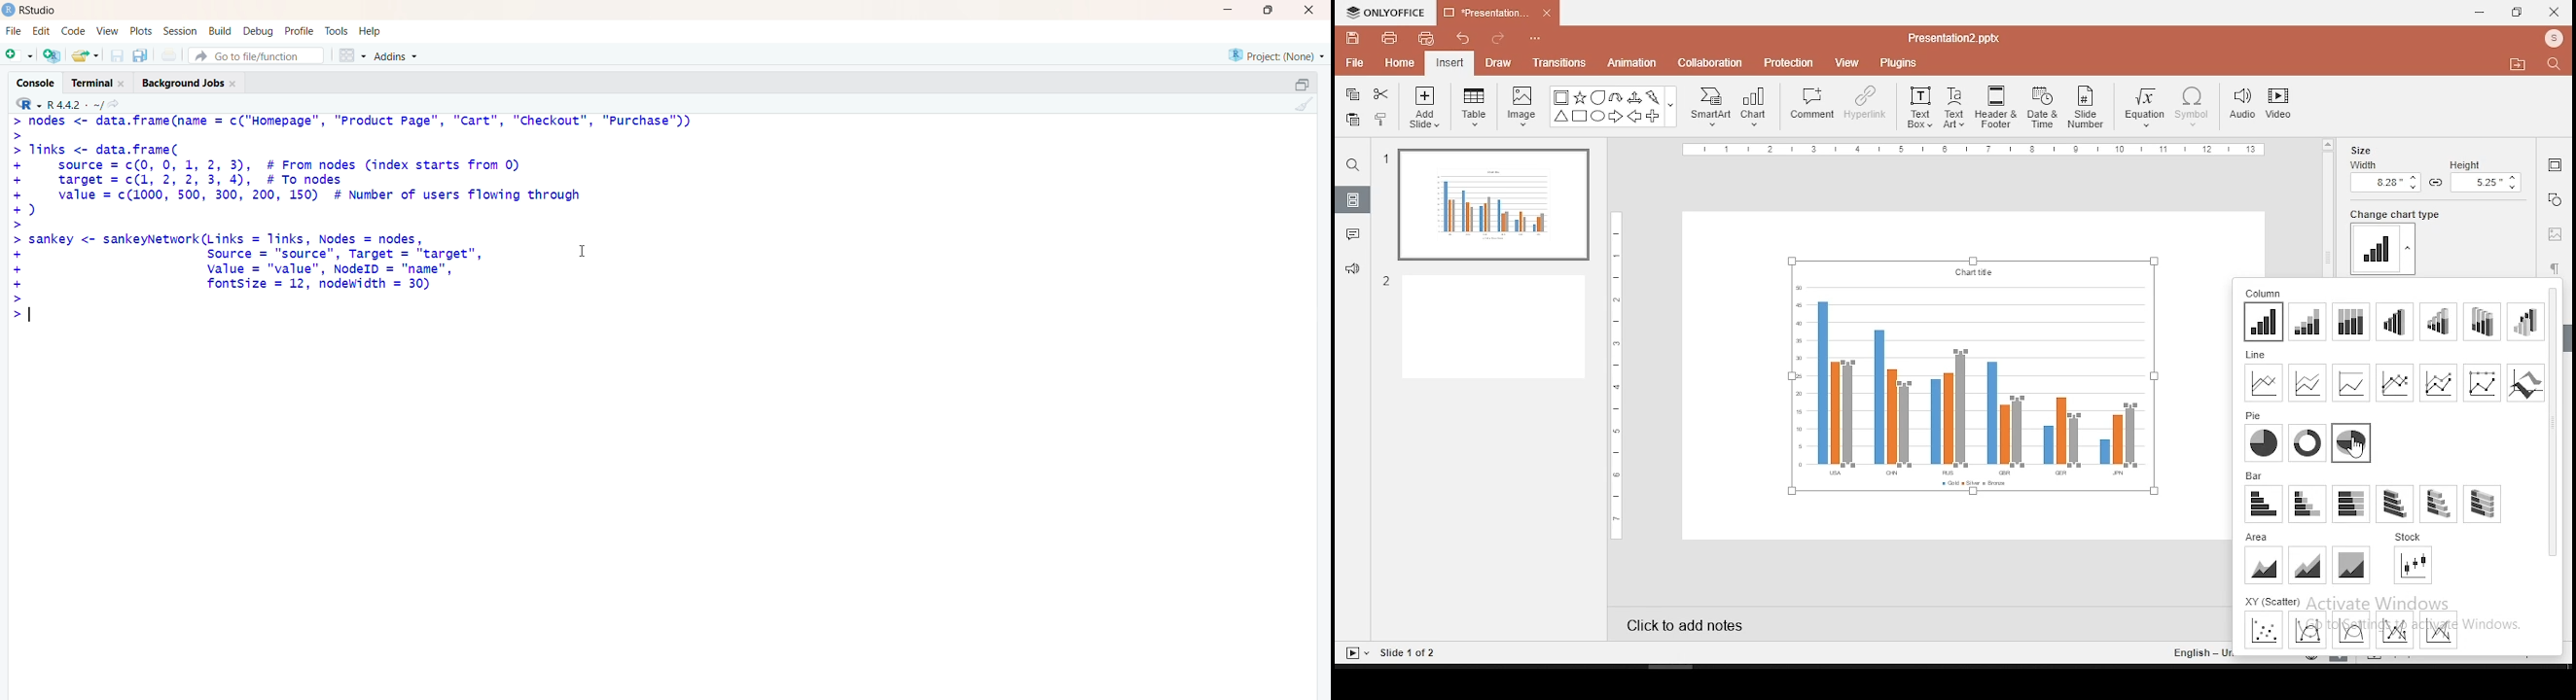 This screenshot has width=2576, height=700. What do you see at coordinates (193, 85) in the screenshot?
I see `background jobs` at bounding box center [193, 85].